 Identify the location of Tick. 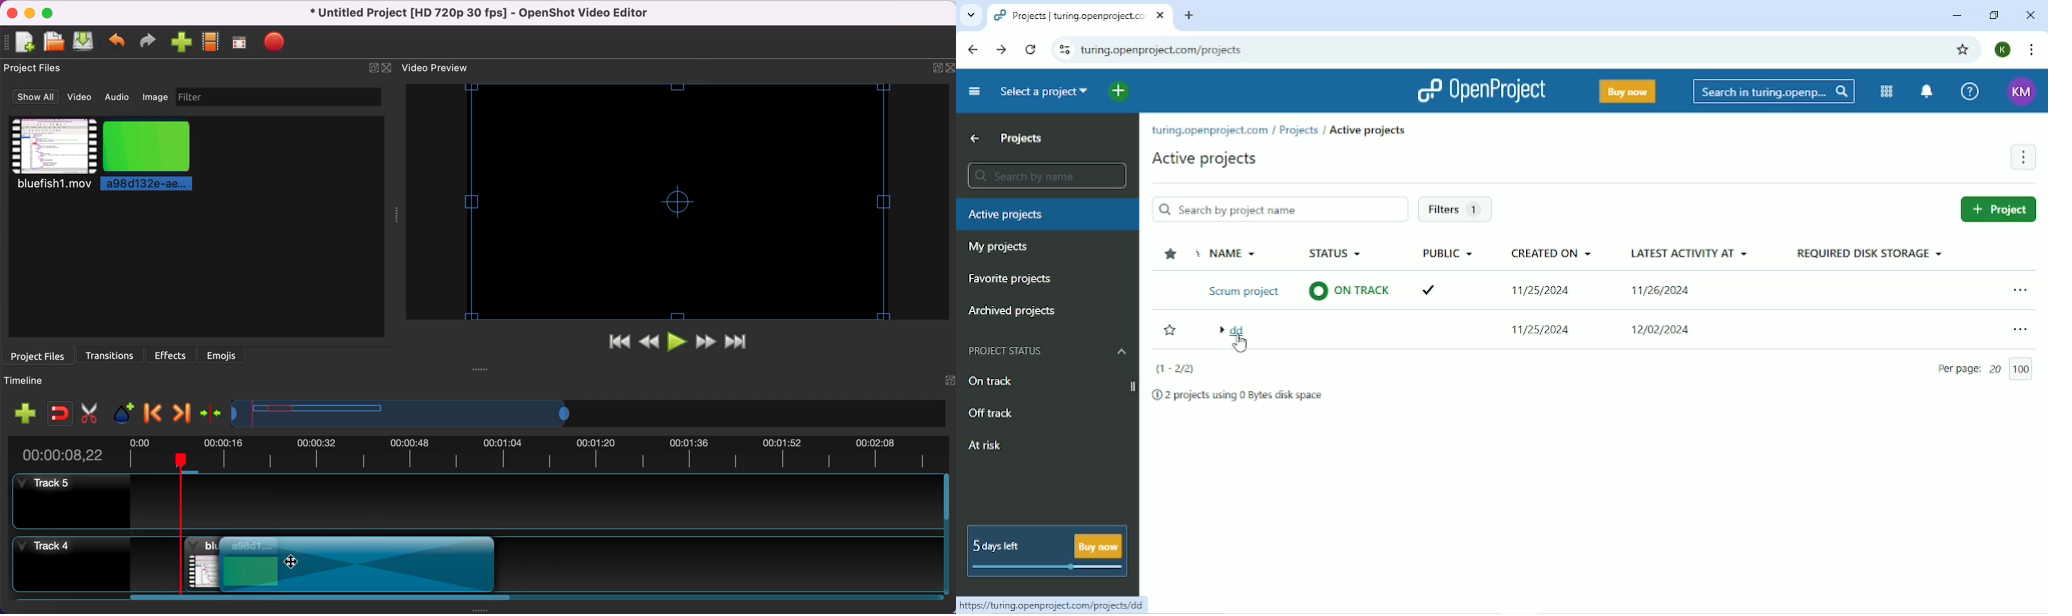
(1450, 292).